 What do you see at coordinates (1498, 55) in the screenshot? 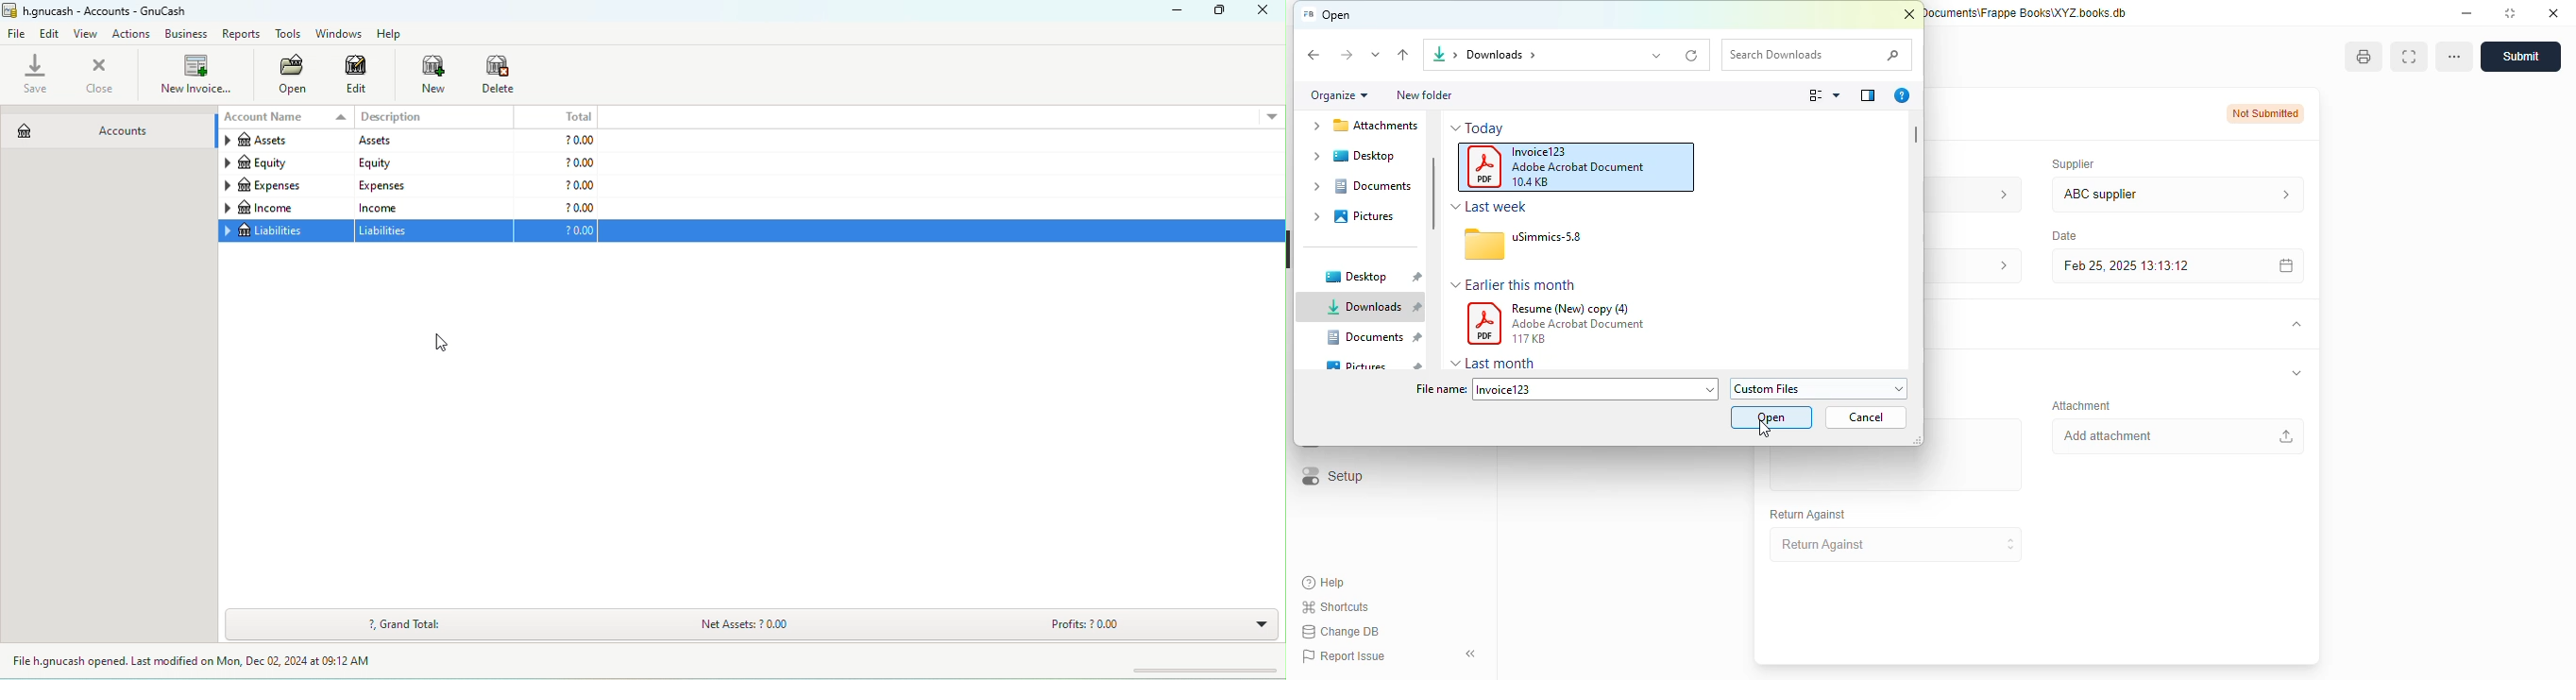
I see `> downloads > ` at bounding box center [1498, 55].